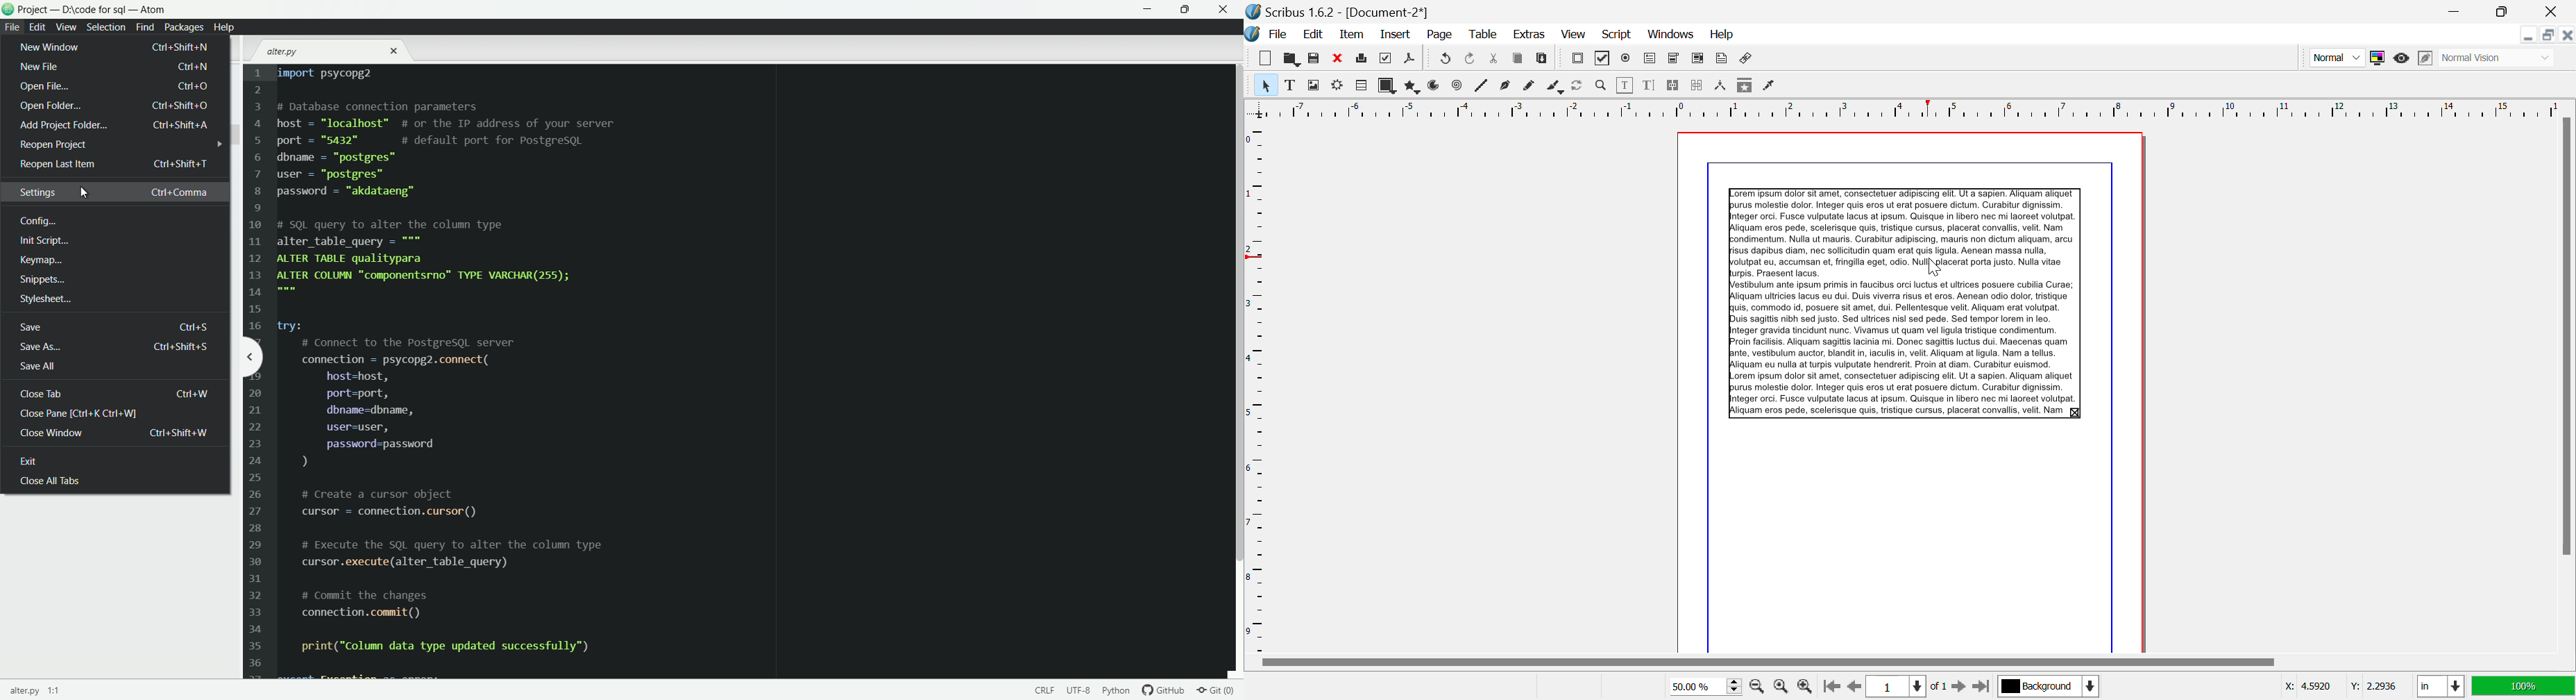 The image size is (2576, 700). I want to click on selection menu, so click(106, 28).